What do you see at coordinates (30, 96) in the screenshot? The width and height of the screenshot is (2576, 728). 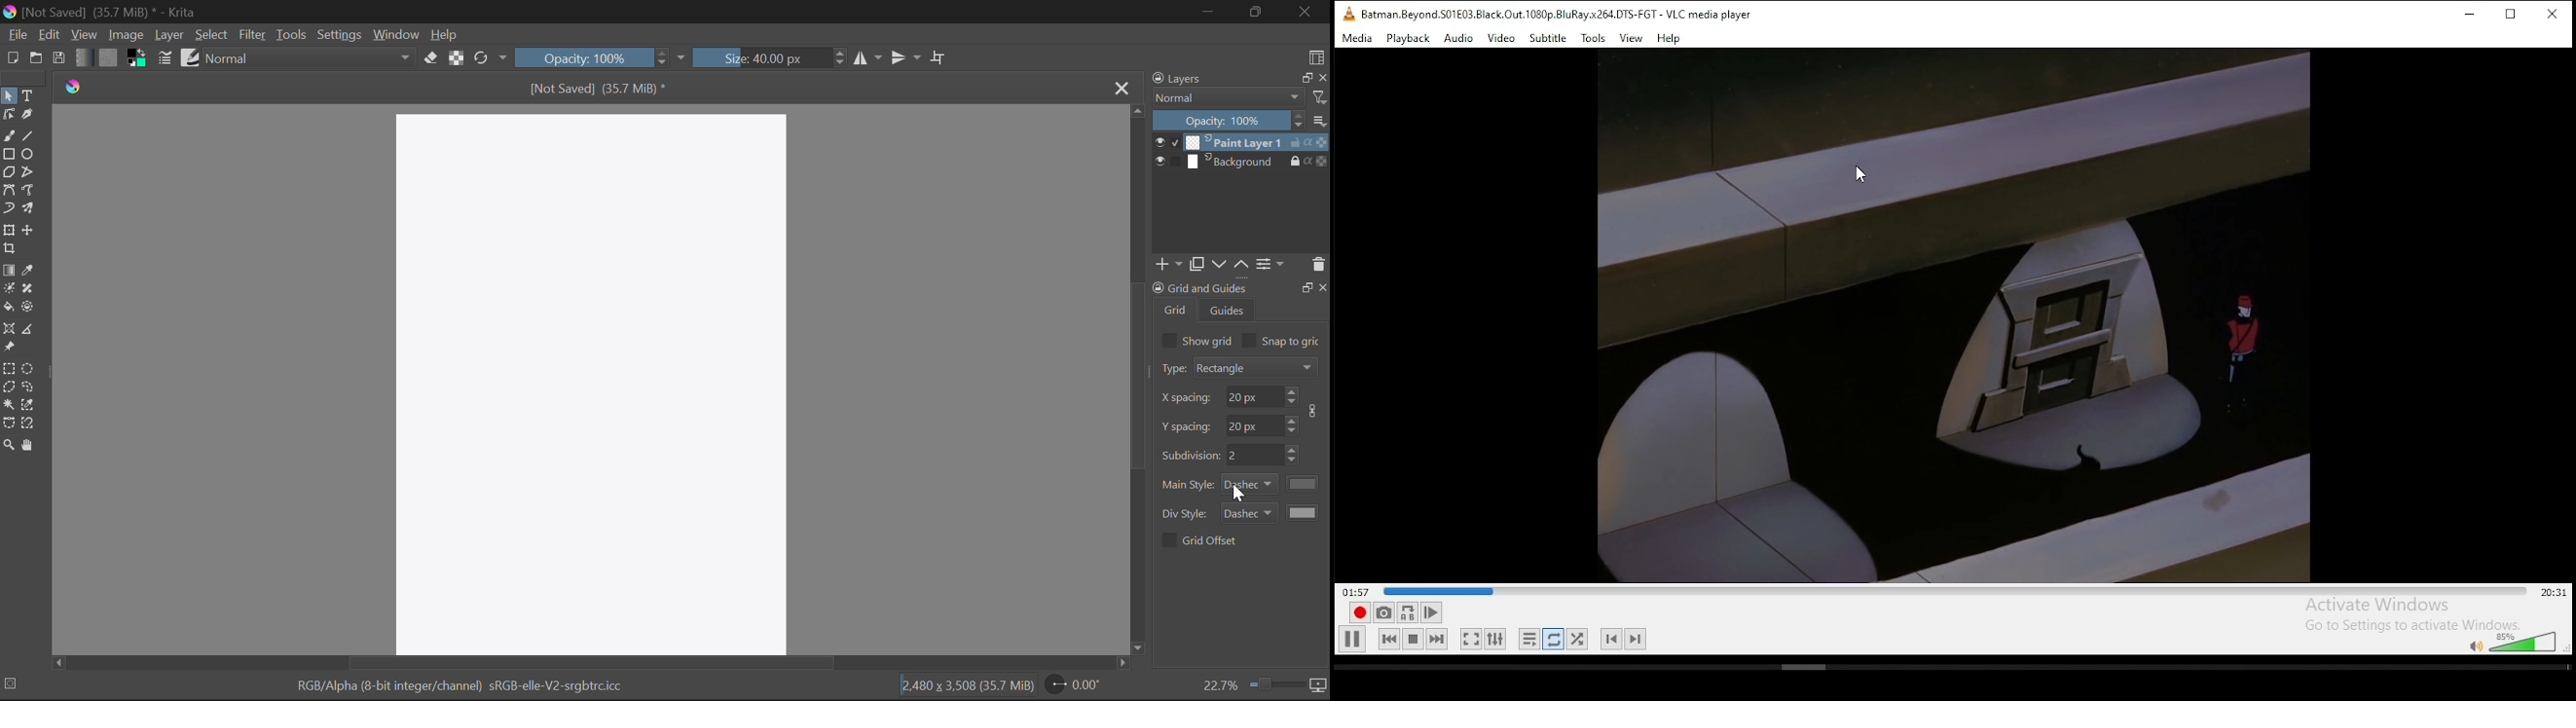 I see `Text` at bounding box center [30, 96].